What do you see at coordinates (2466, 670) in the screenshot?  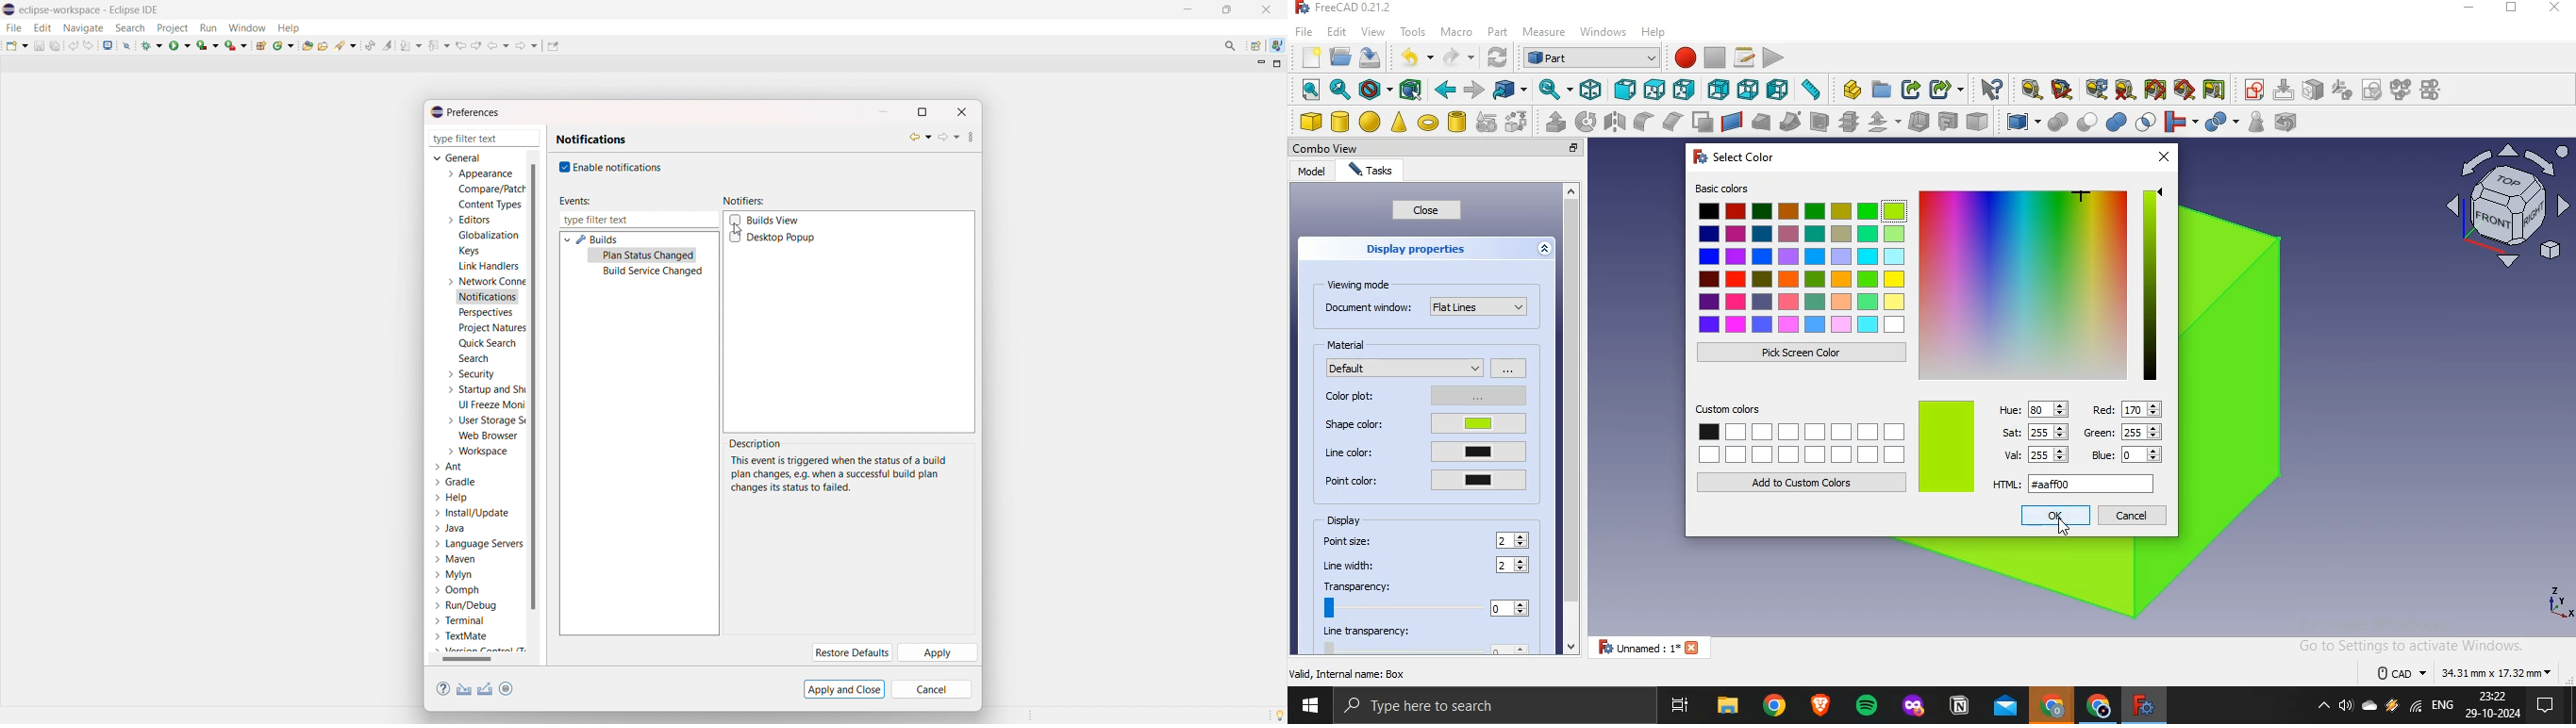 I see `text` at bounding box center [2466, 670].